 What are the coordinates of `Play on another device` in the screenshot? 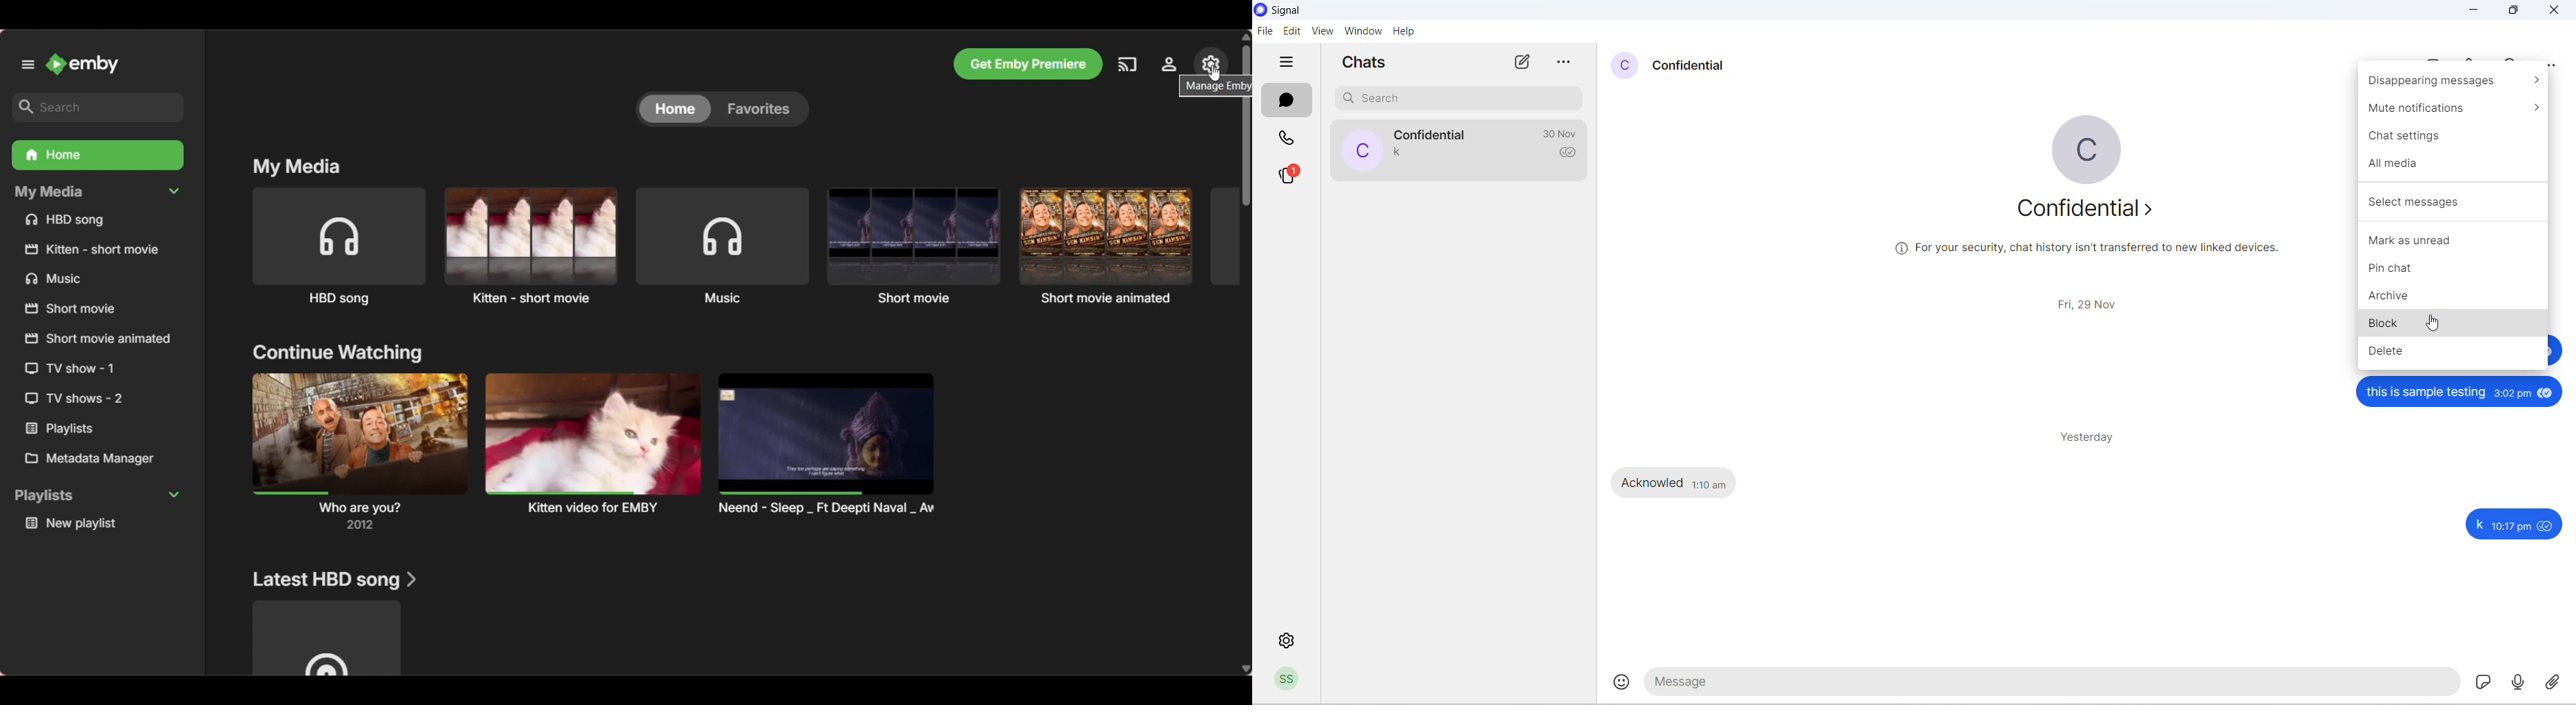 It's located at (1127, 64).